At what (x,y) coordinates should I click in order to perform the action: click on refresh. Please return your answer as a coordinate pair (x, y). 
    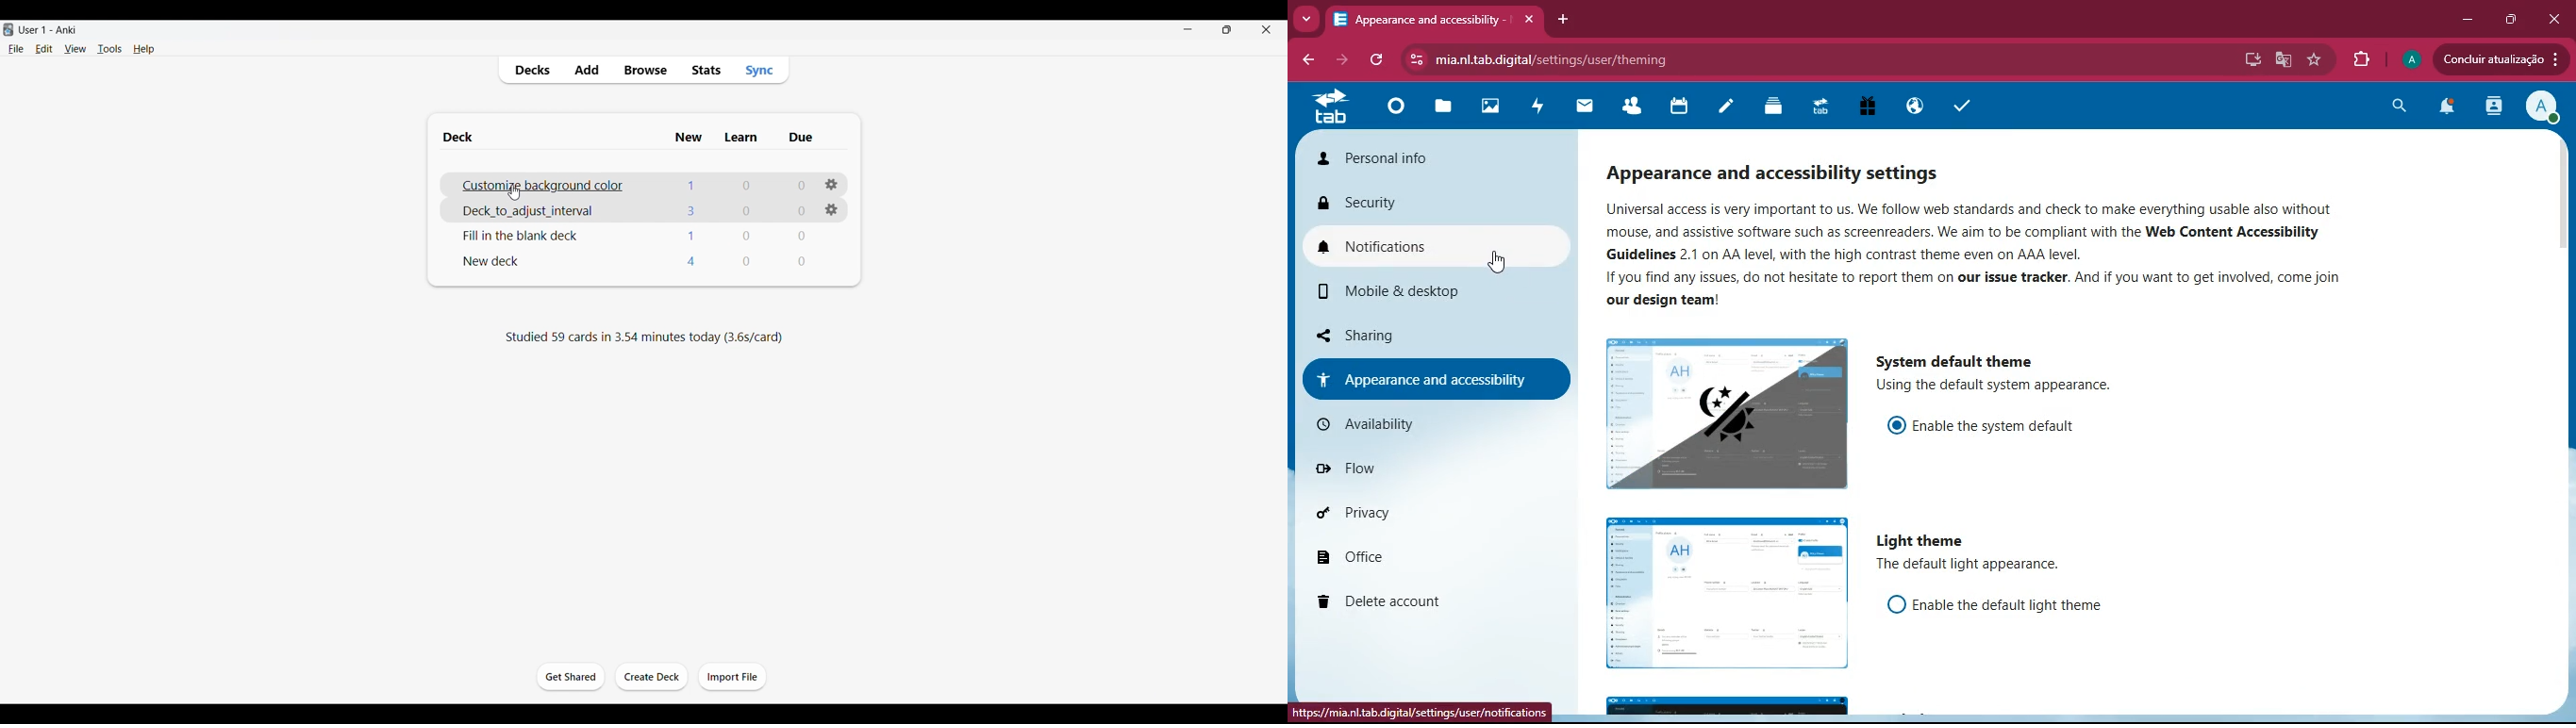
    Looking at the image, I should click on (1378, 62).